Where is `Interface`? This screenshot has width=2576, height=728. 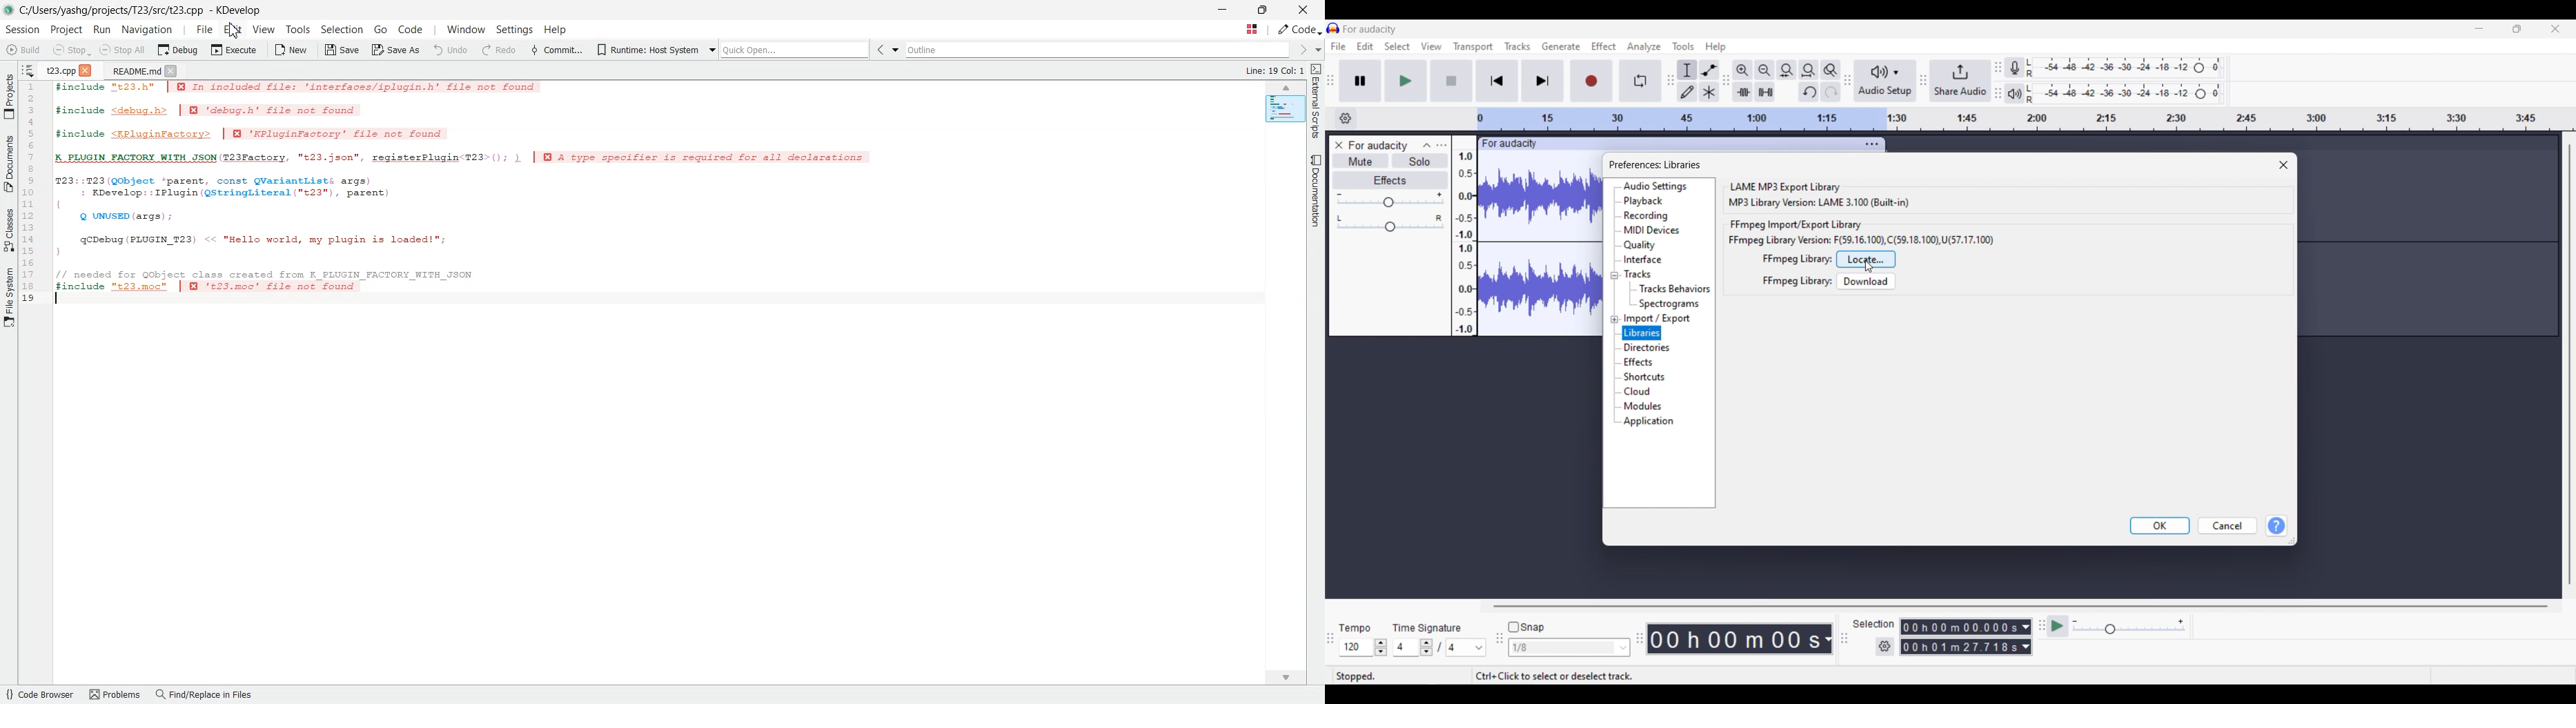 Interface is located at coordinates (1643, 259).